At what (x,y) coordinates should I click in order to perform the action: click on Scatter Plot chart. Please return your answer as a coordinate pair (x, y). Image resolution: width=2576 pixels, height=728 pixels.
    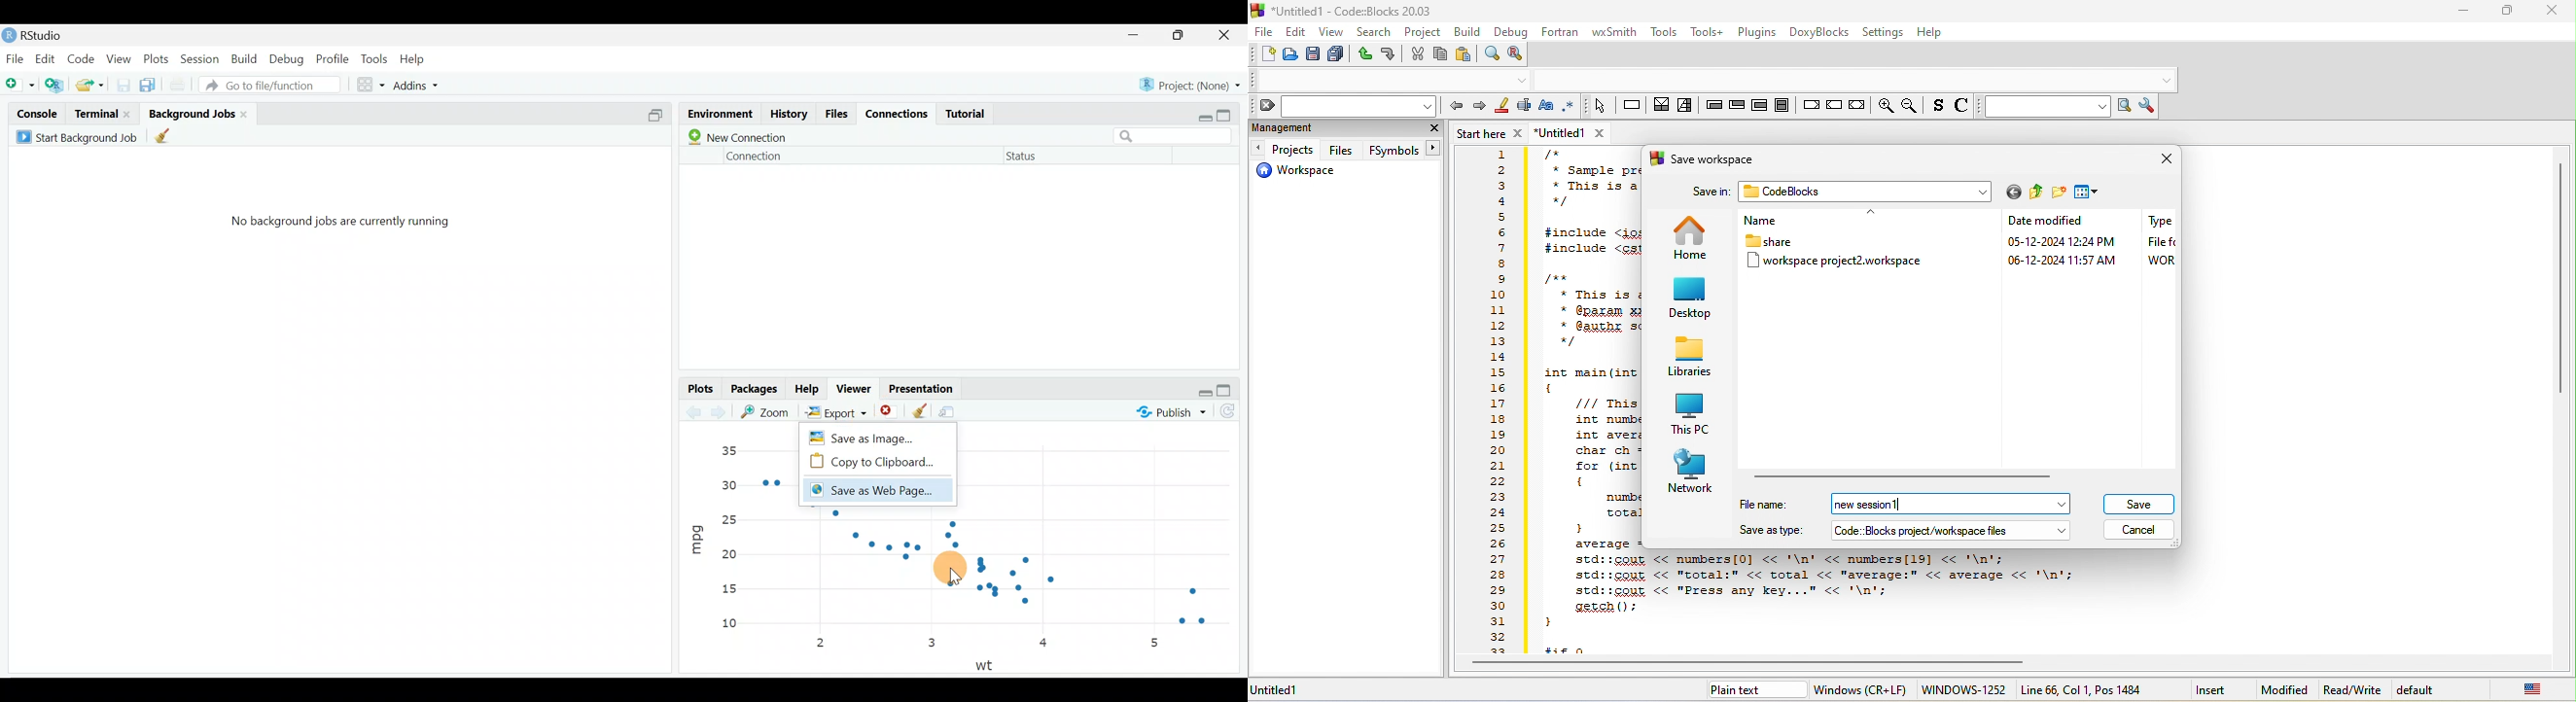
    Looking at the image, I should click on (1001, 575).